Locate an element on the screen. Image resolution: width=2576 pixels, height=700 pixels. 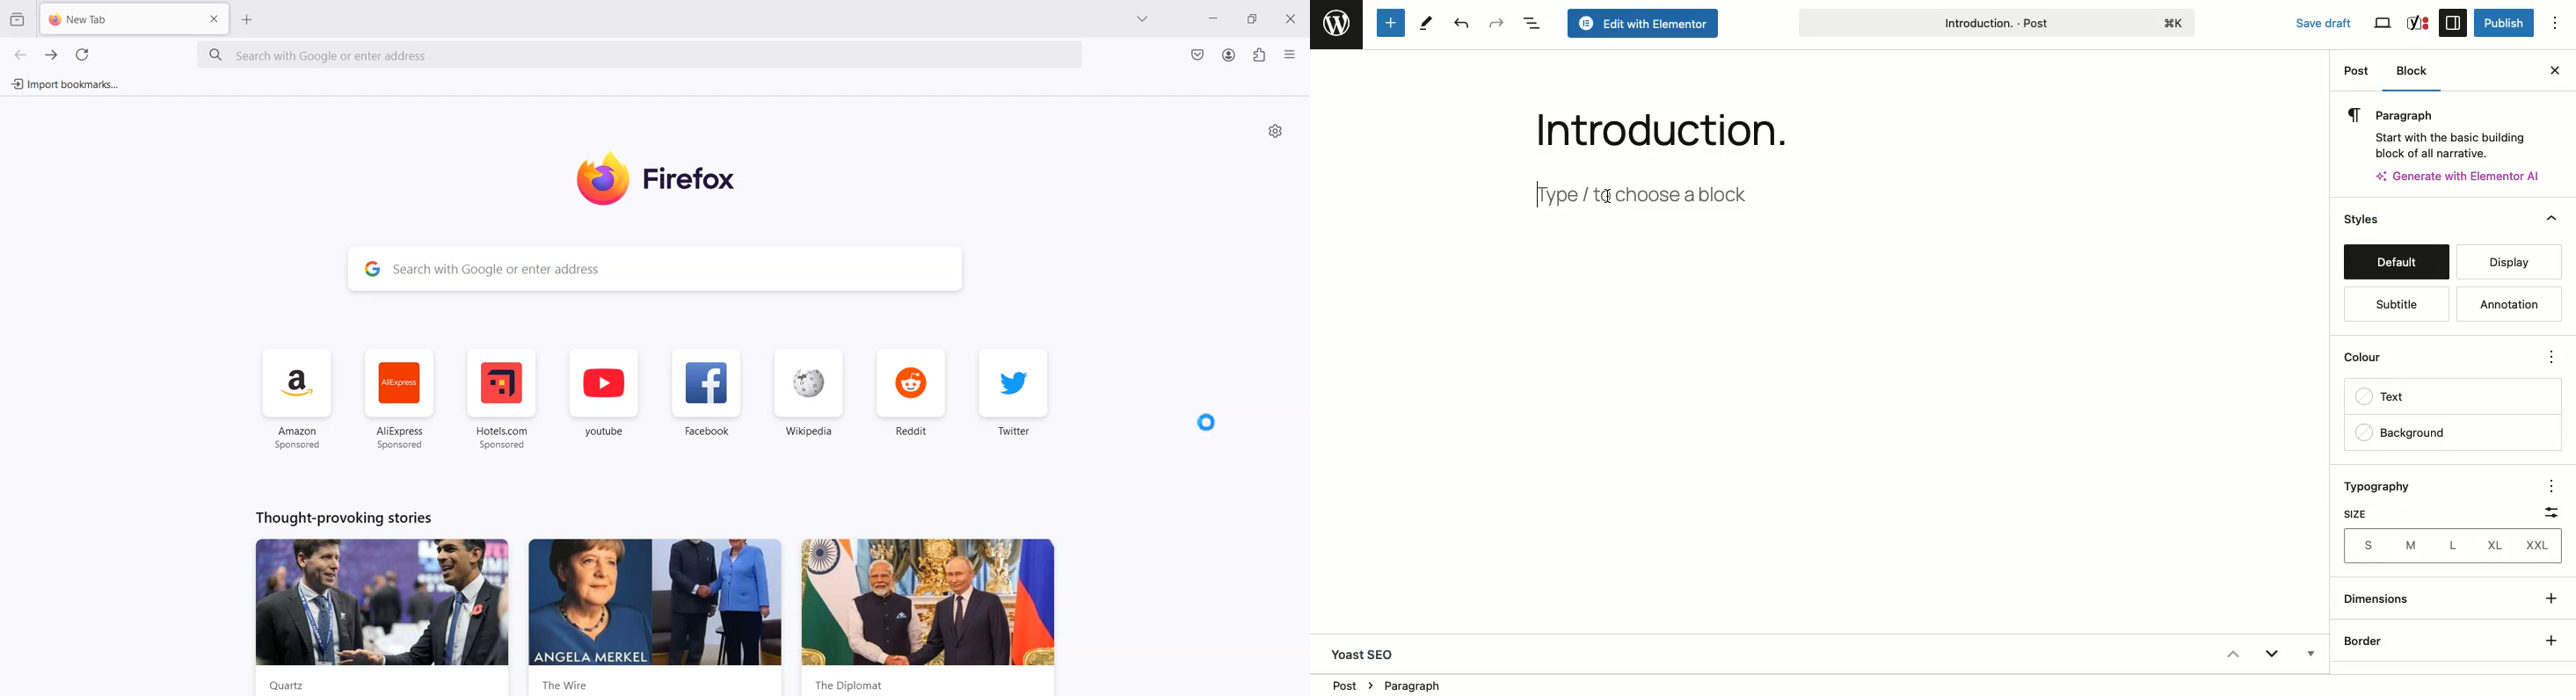
Refresh is located at coordinates (82, 55).